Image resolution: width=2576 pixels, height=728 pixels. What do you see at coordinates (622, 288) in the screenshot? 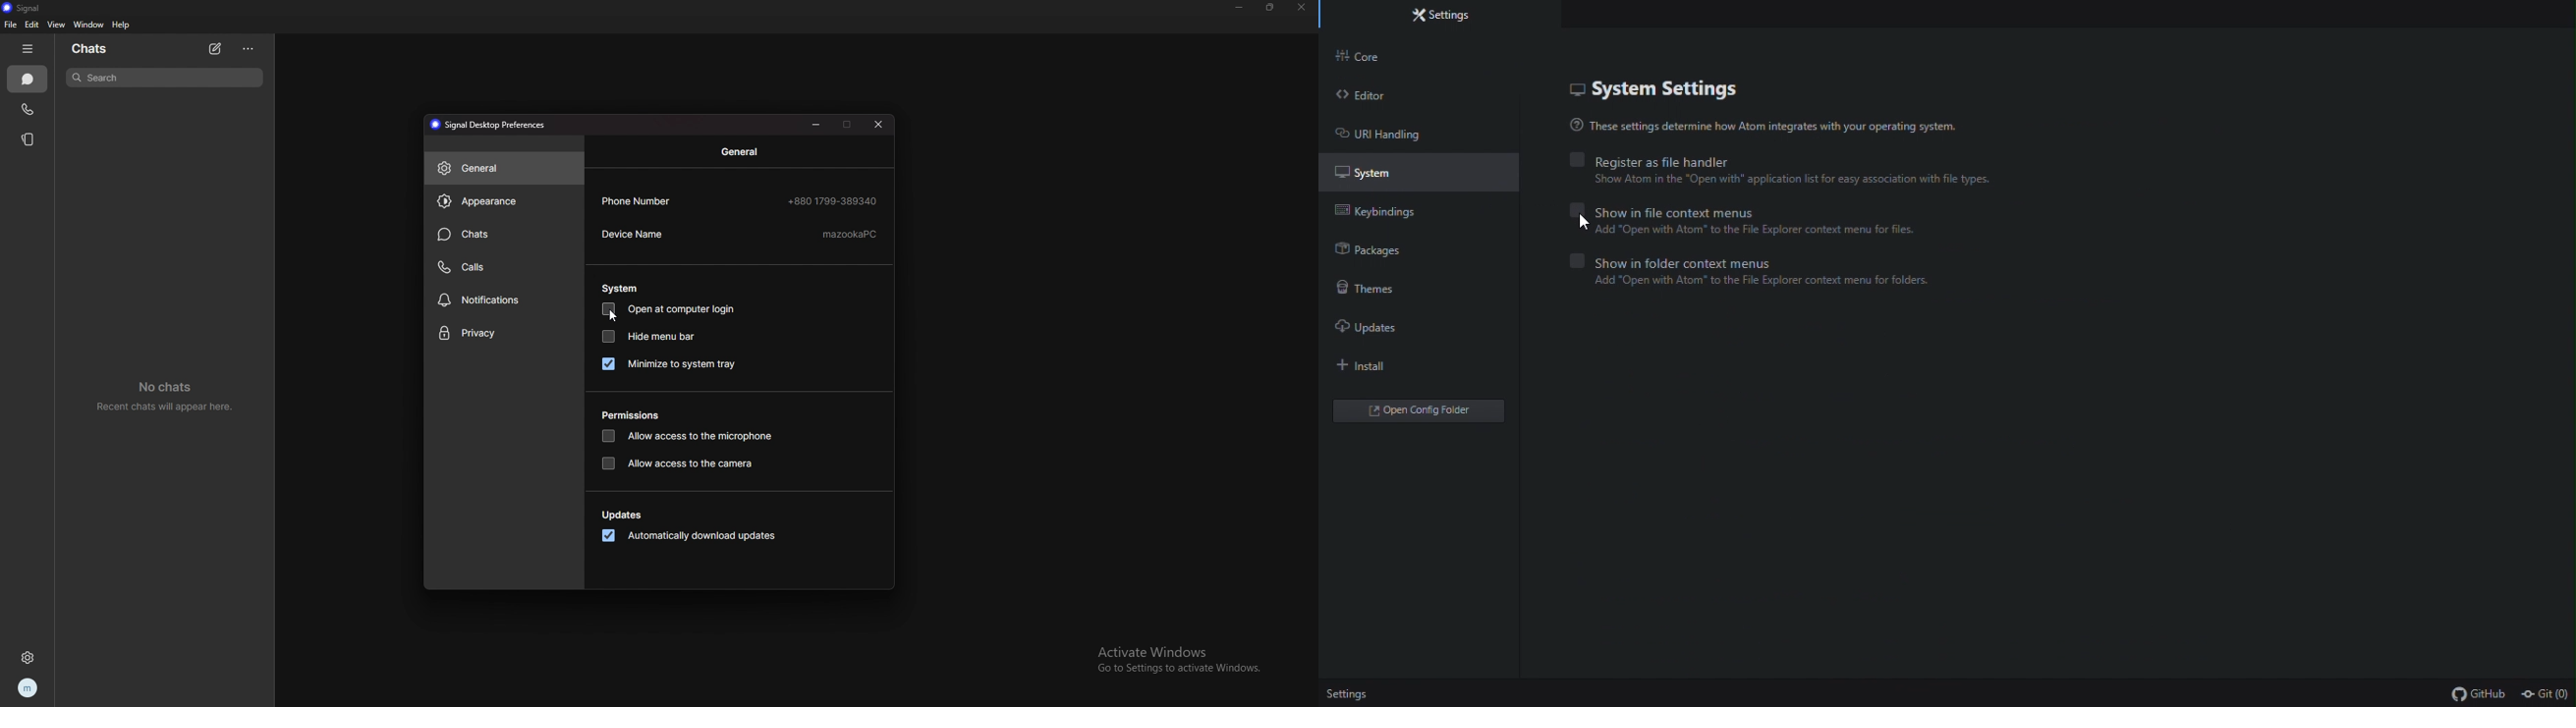
I see `system` at bounding box center [622, 288].